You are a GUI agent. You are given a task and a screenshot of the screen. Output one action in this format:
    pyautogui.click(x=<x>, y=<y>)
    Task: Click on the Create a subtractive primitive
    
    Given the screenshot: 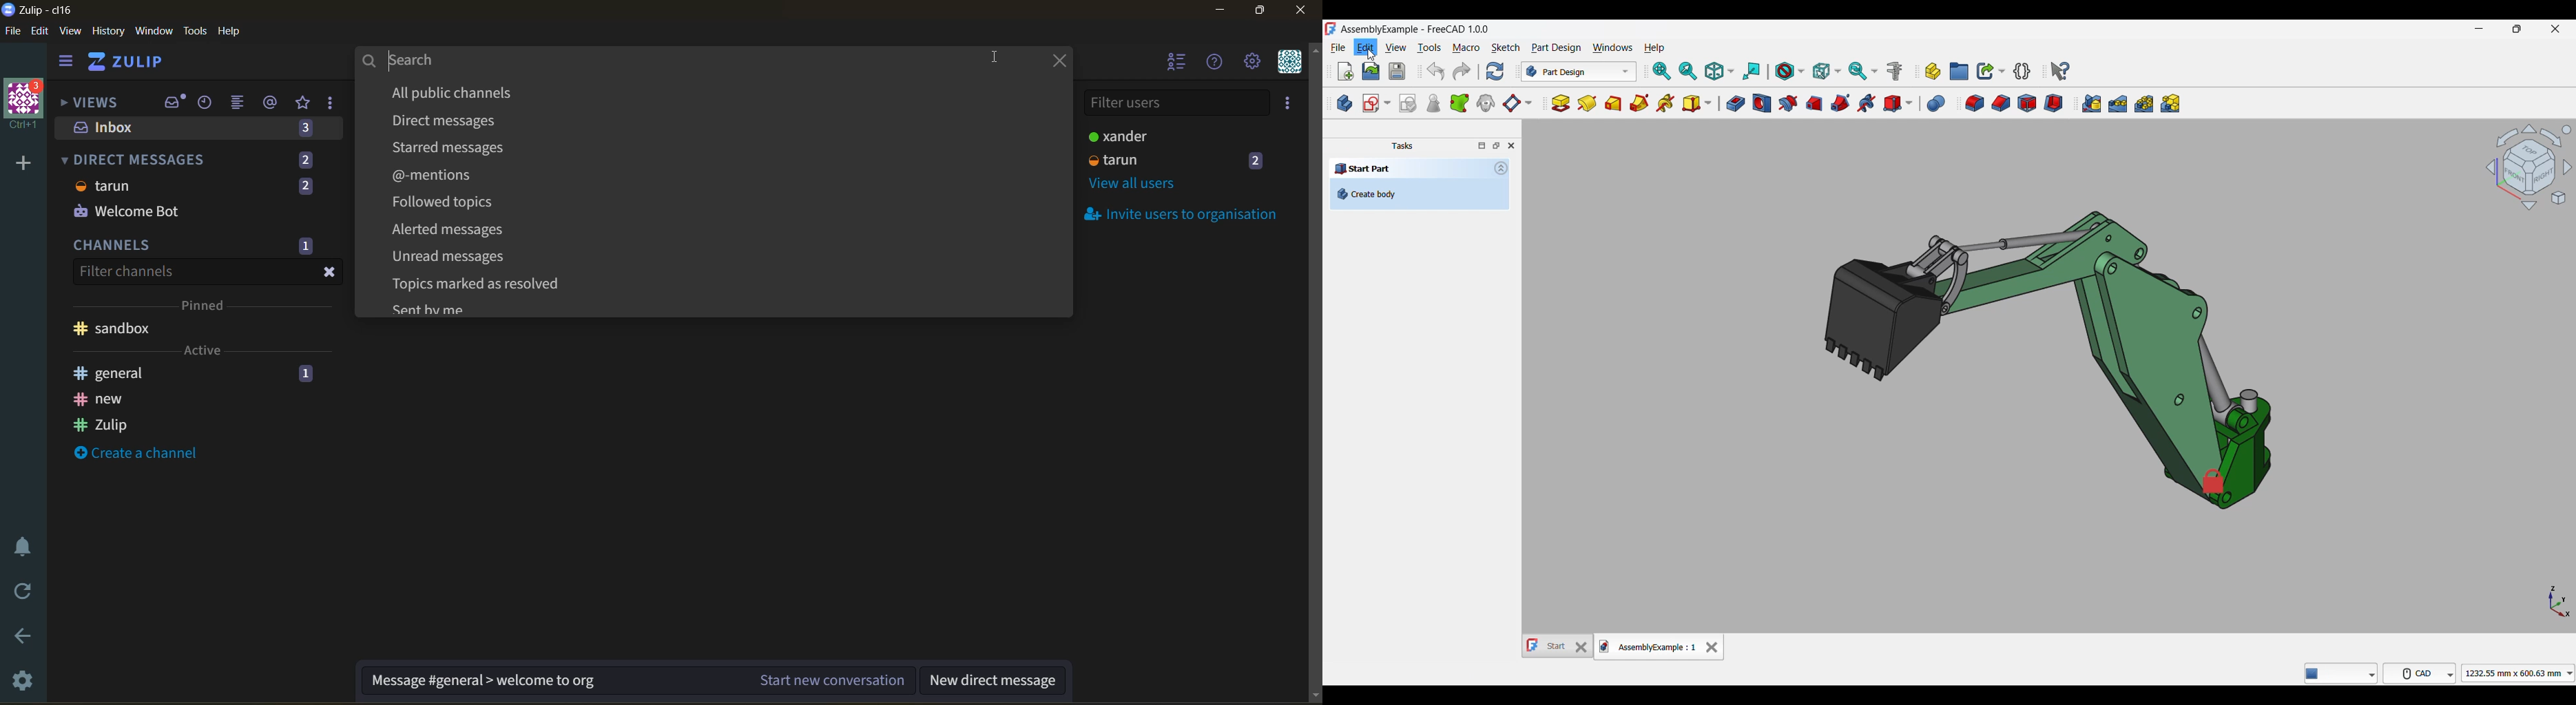 What is the action you would take?
    pyautogui.click(x=1898, y=104)
    